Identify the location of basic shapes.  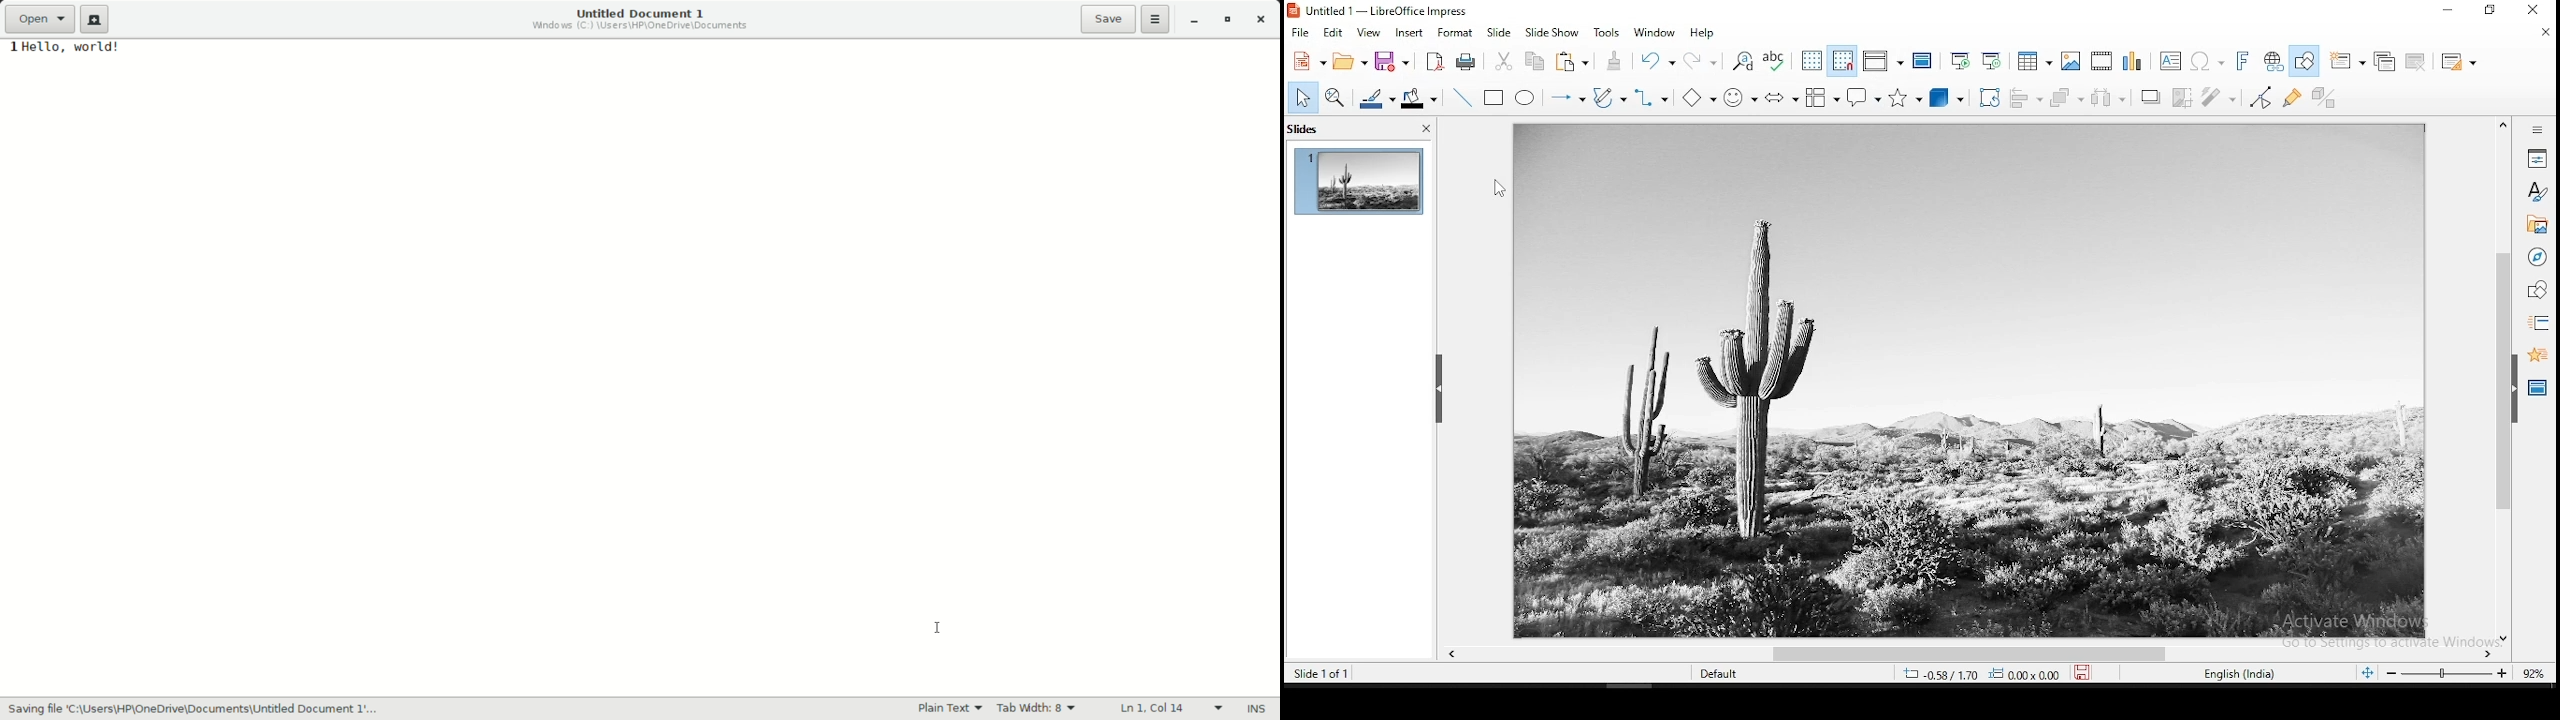
(1698, 97).